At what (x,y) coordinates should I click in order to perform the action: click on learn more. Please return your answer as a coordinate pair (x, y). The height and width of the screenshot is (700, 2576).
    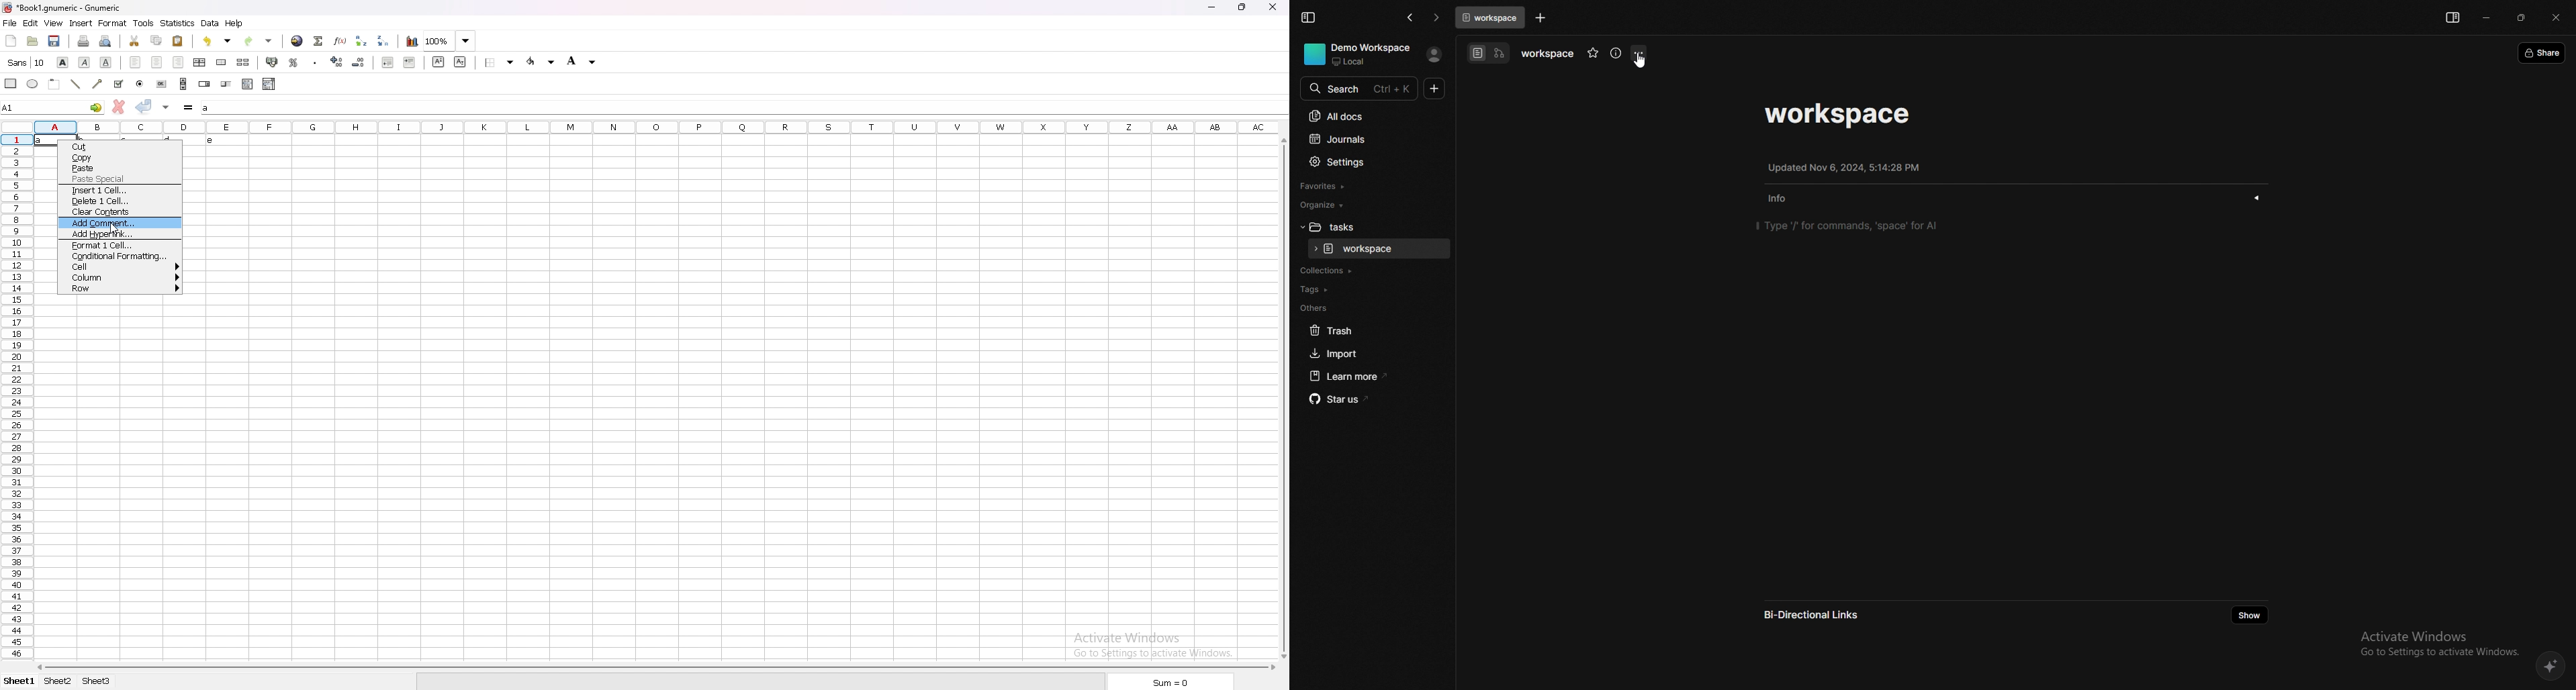
    Looking at the image, I should click on (1369, 376).